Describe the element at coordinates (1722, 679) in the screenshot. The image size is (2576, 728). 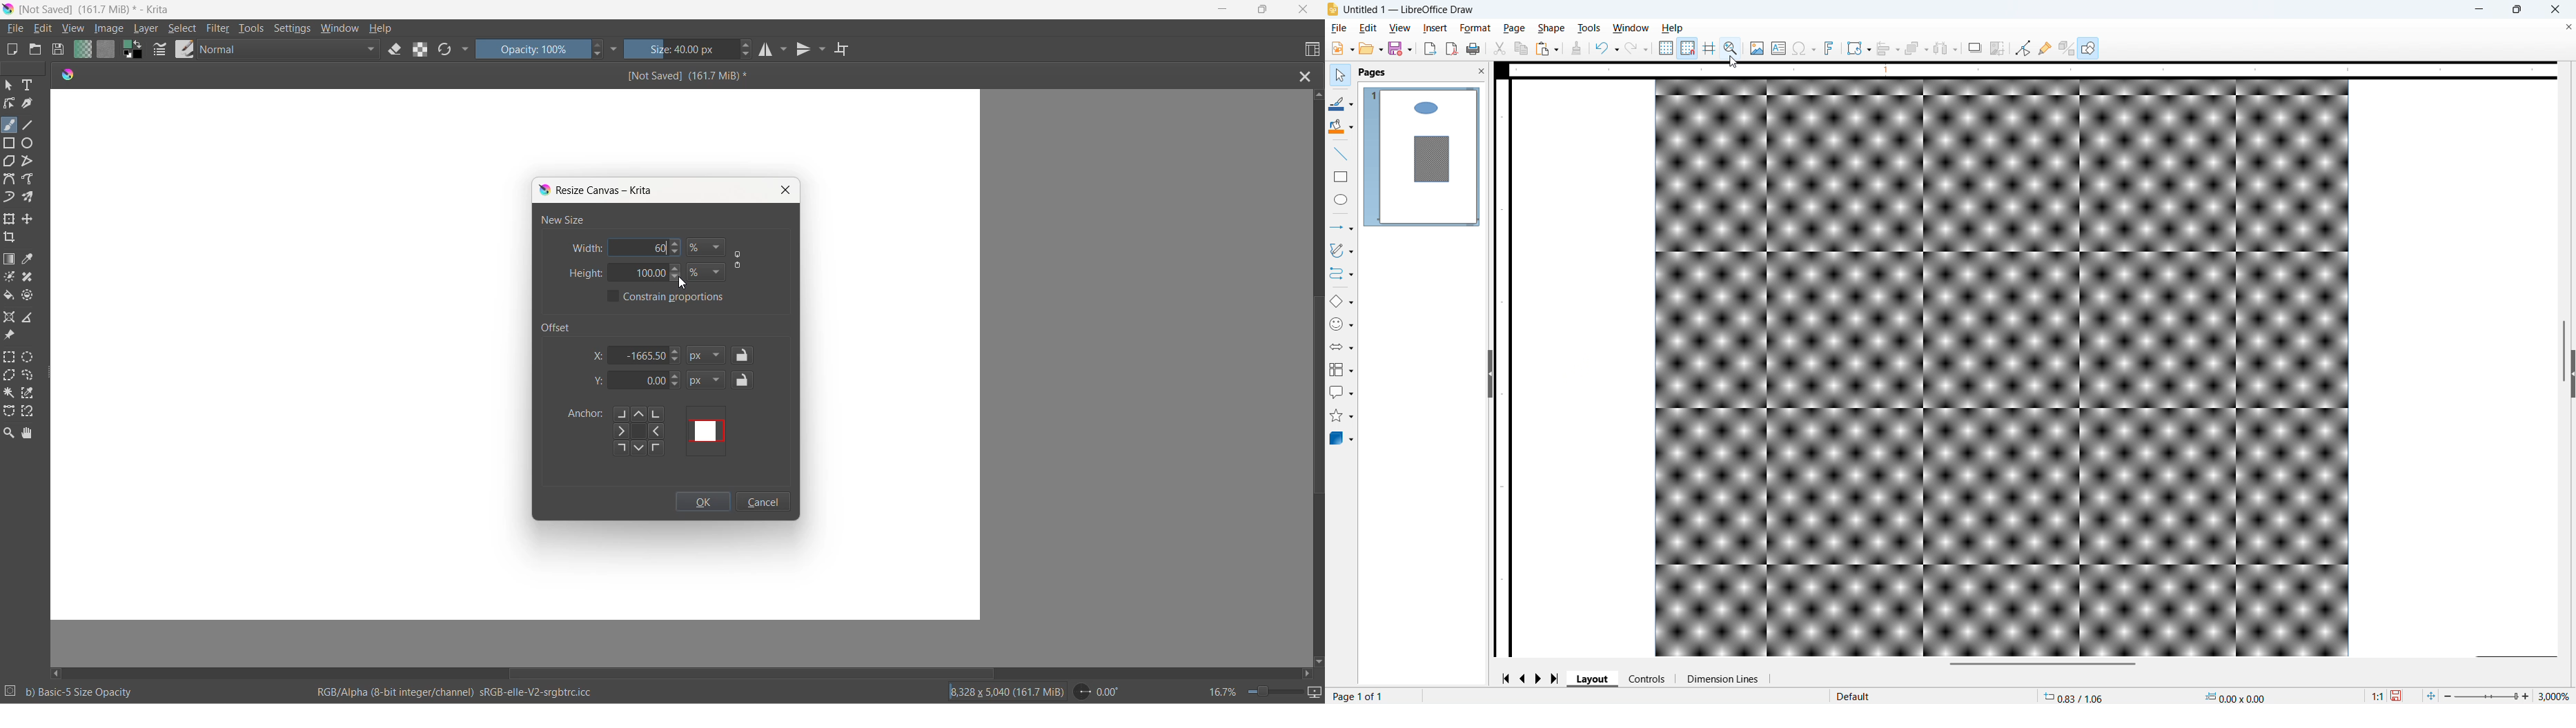
I see `Dimension lines ` at that location.